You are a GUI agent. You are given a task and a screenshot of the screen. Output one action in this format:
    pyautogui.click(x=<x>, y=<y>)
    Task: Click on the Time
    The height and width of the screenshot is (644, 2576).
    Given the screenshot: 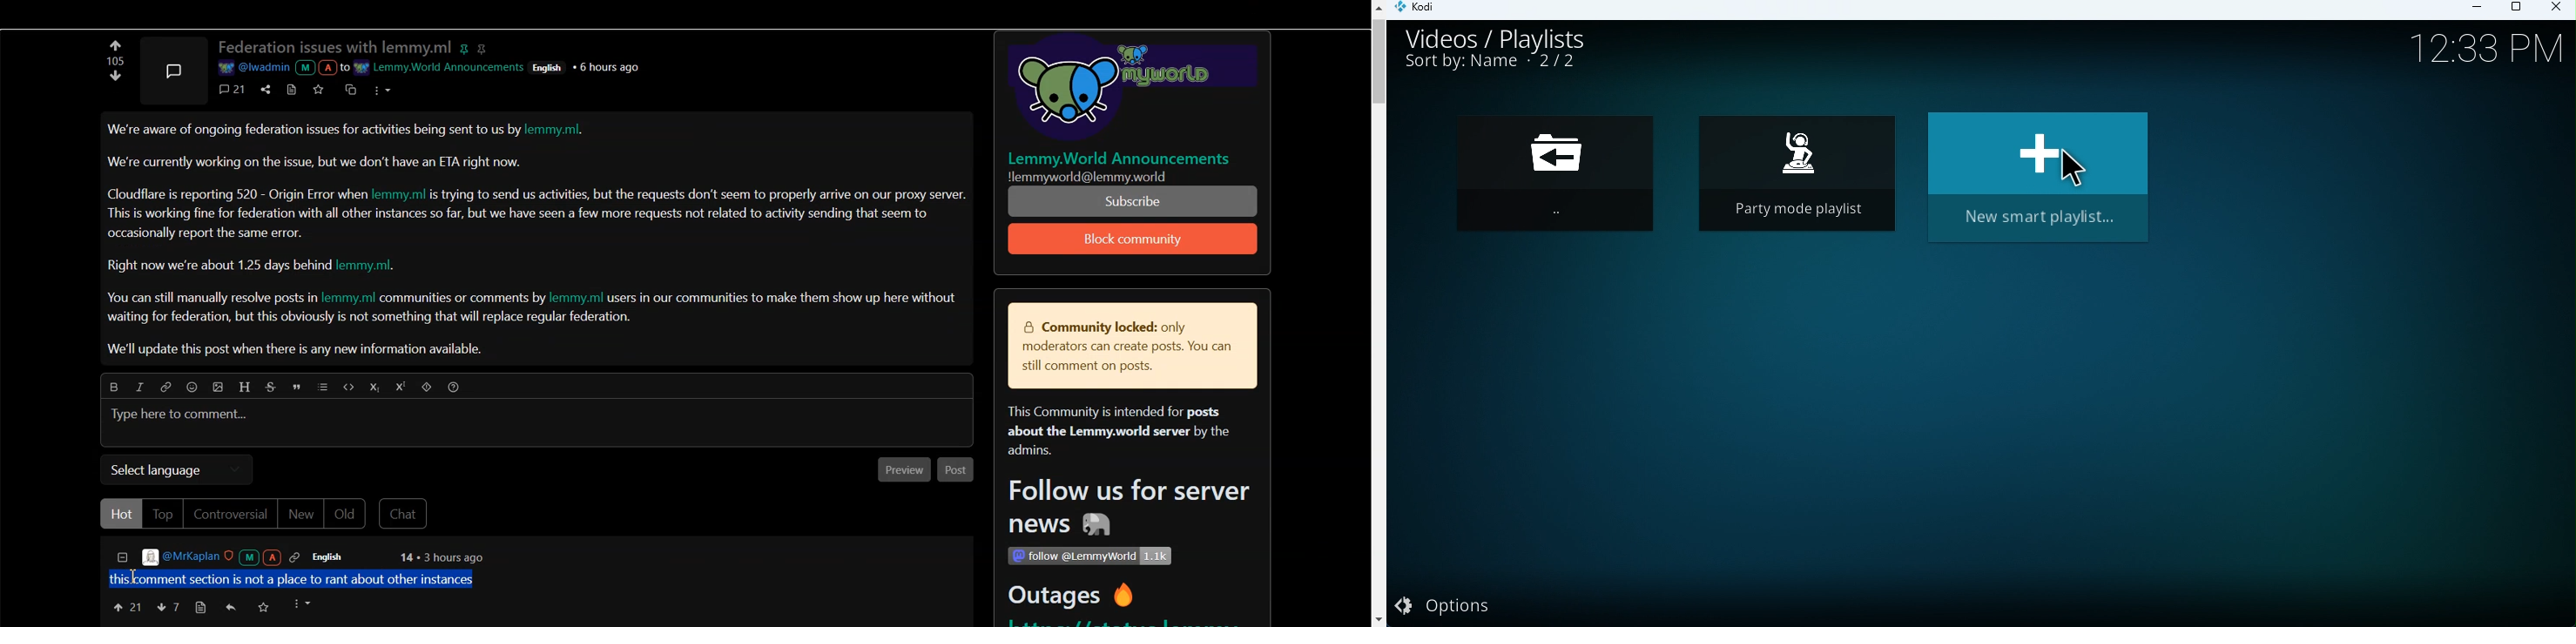 What is the action you would take?
    pyautogui.click(x=2477, y=51)
    